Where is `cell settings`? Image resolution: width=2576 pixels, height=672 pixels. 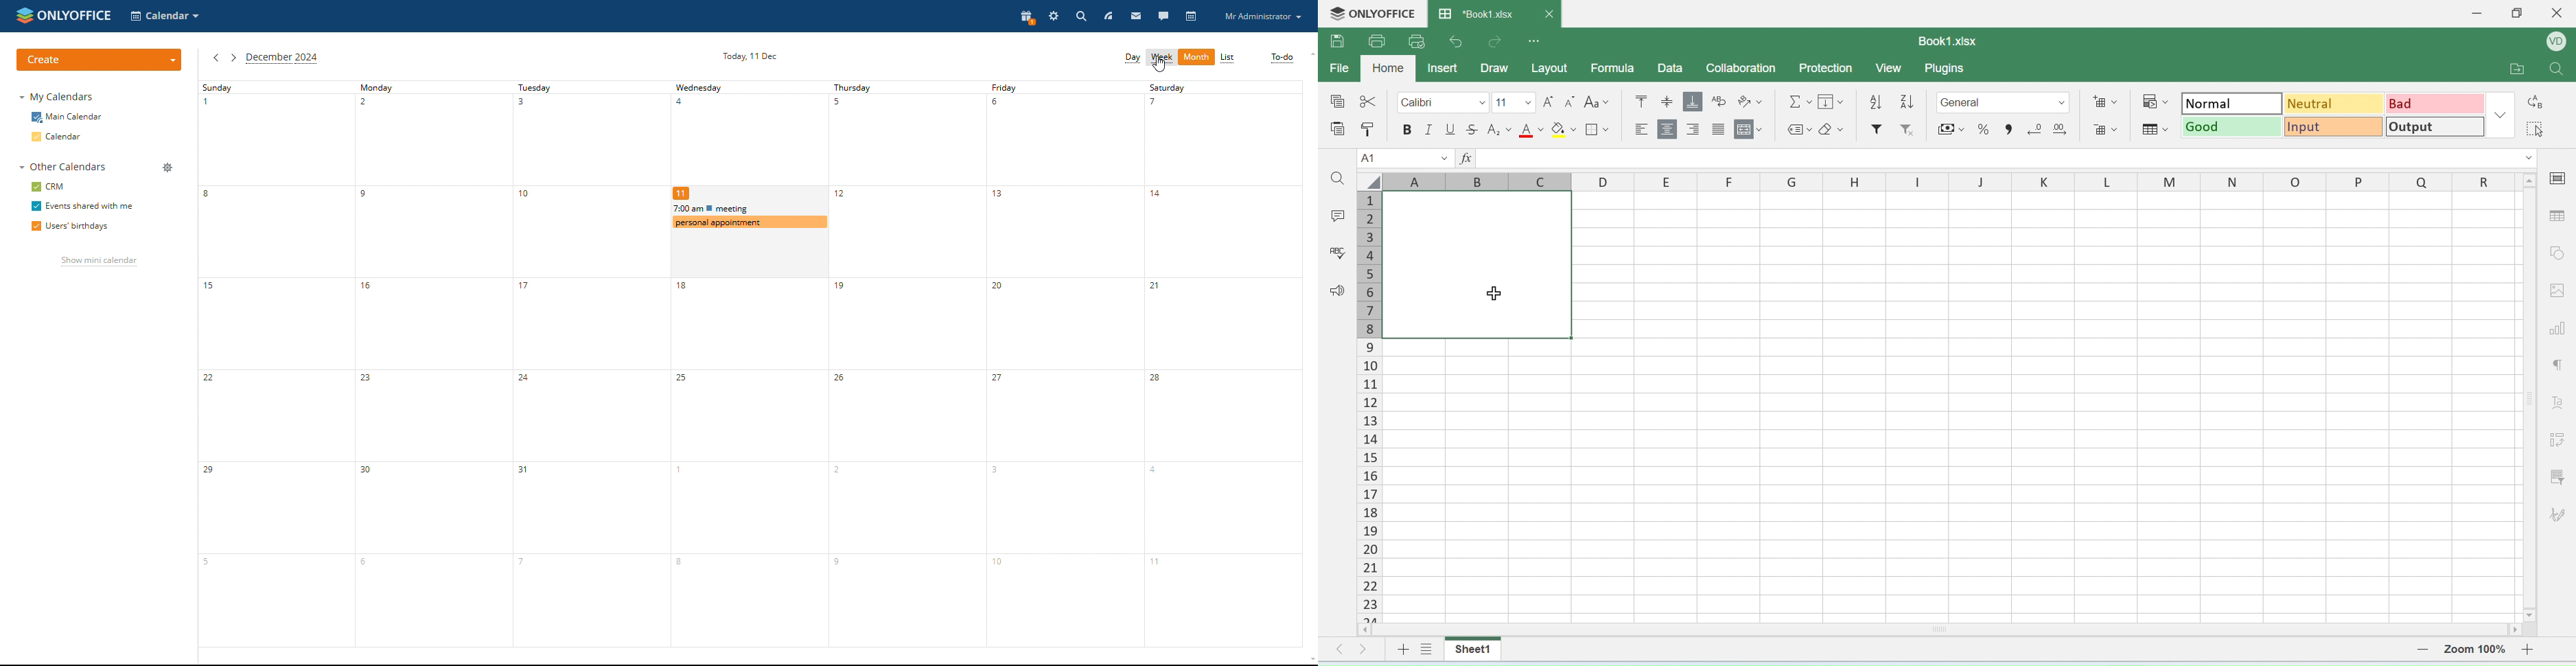
cell settings is located at coordinates (2560, 181).